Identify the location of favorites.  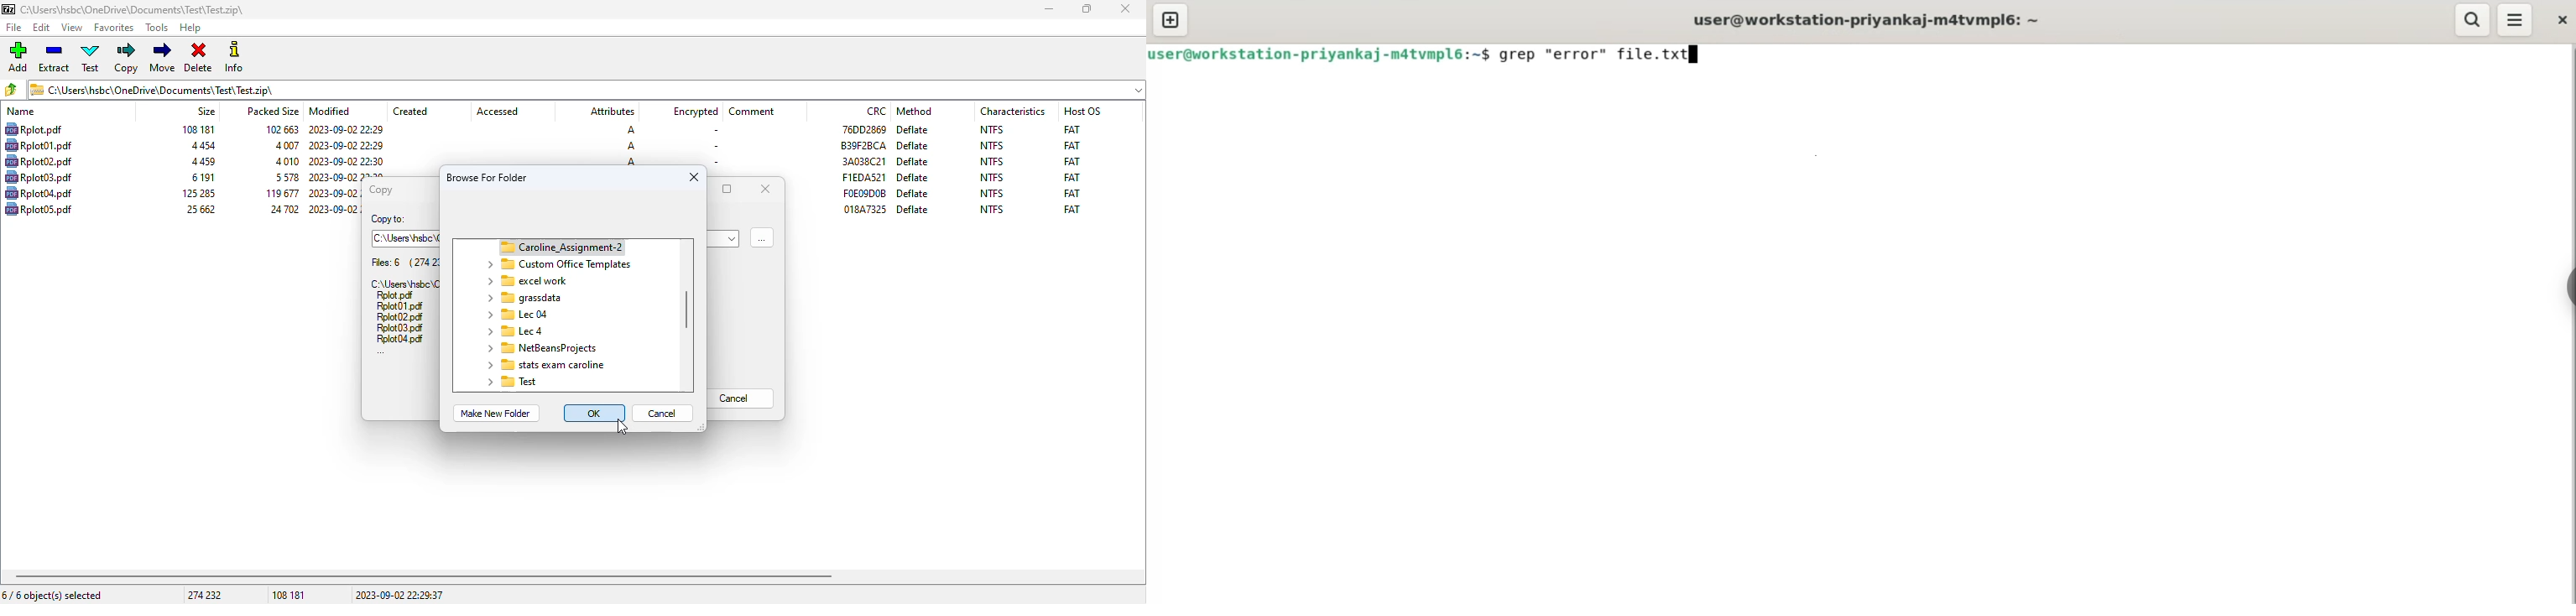
(114, 28).